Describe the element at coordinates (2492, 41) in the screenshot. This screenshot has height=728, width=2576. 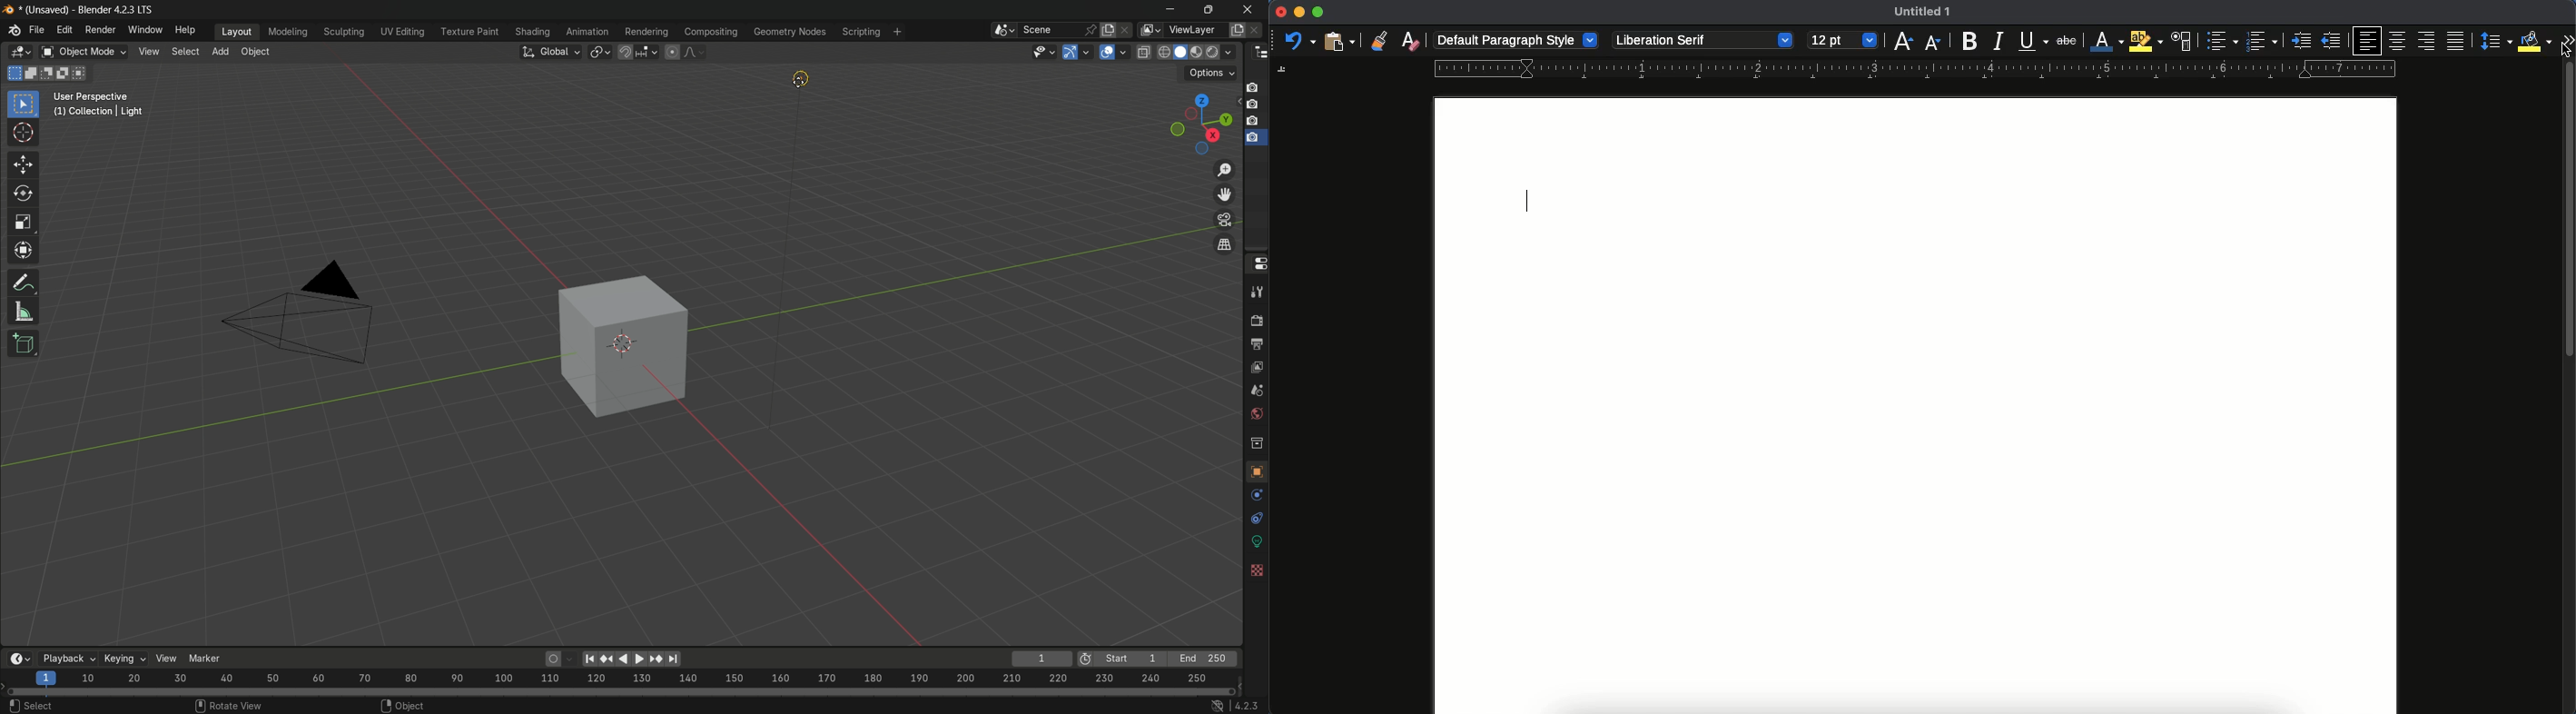
I see `paragraph spacing` at that location.